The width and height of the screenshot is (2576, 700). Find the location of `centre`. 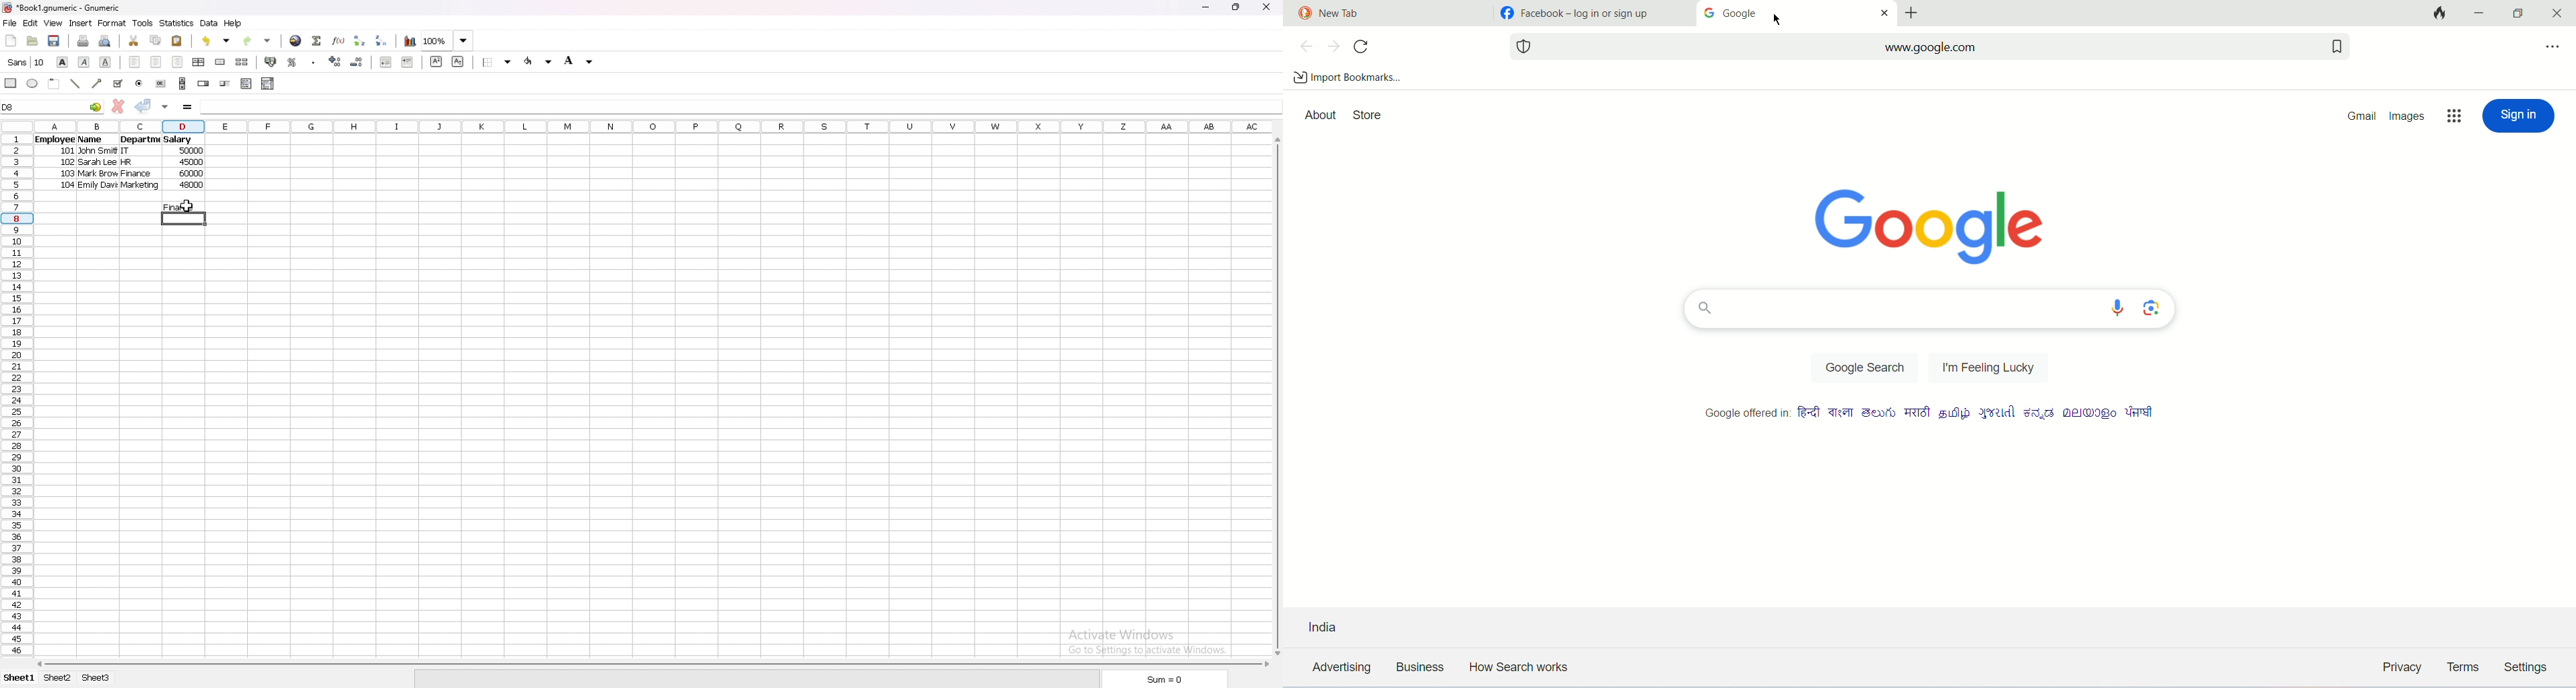

centre is located at coordinates (156, 62).